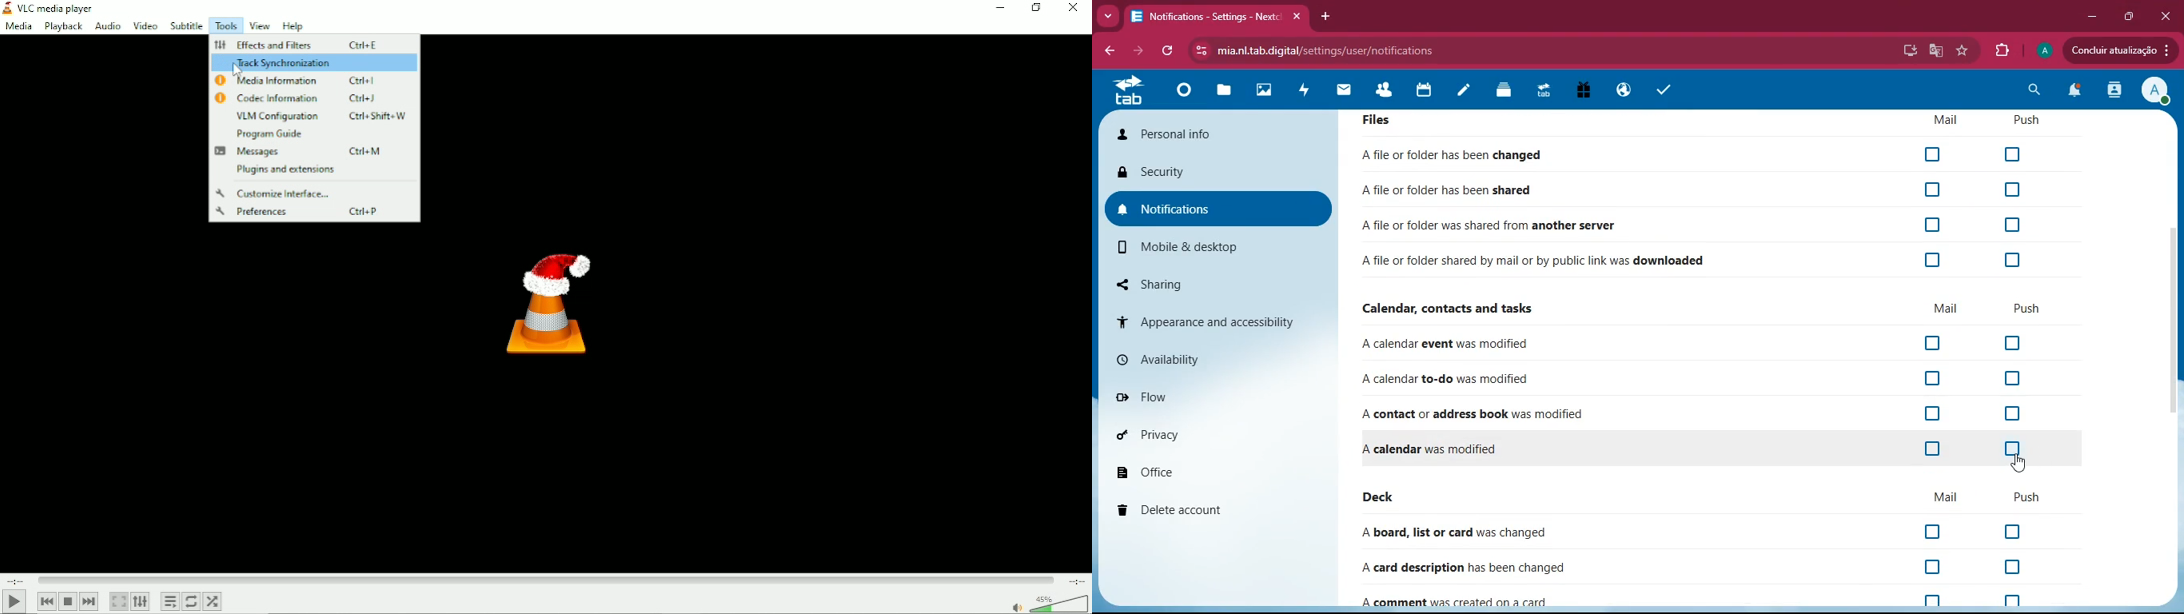  I want to click on public, so click(1627, 90).